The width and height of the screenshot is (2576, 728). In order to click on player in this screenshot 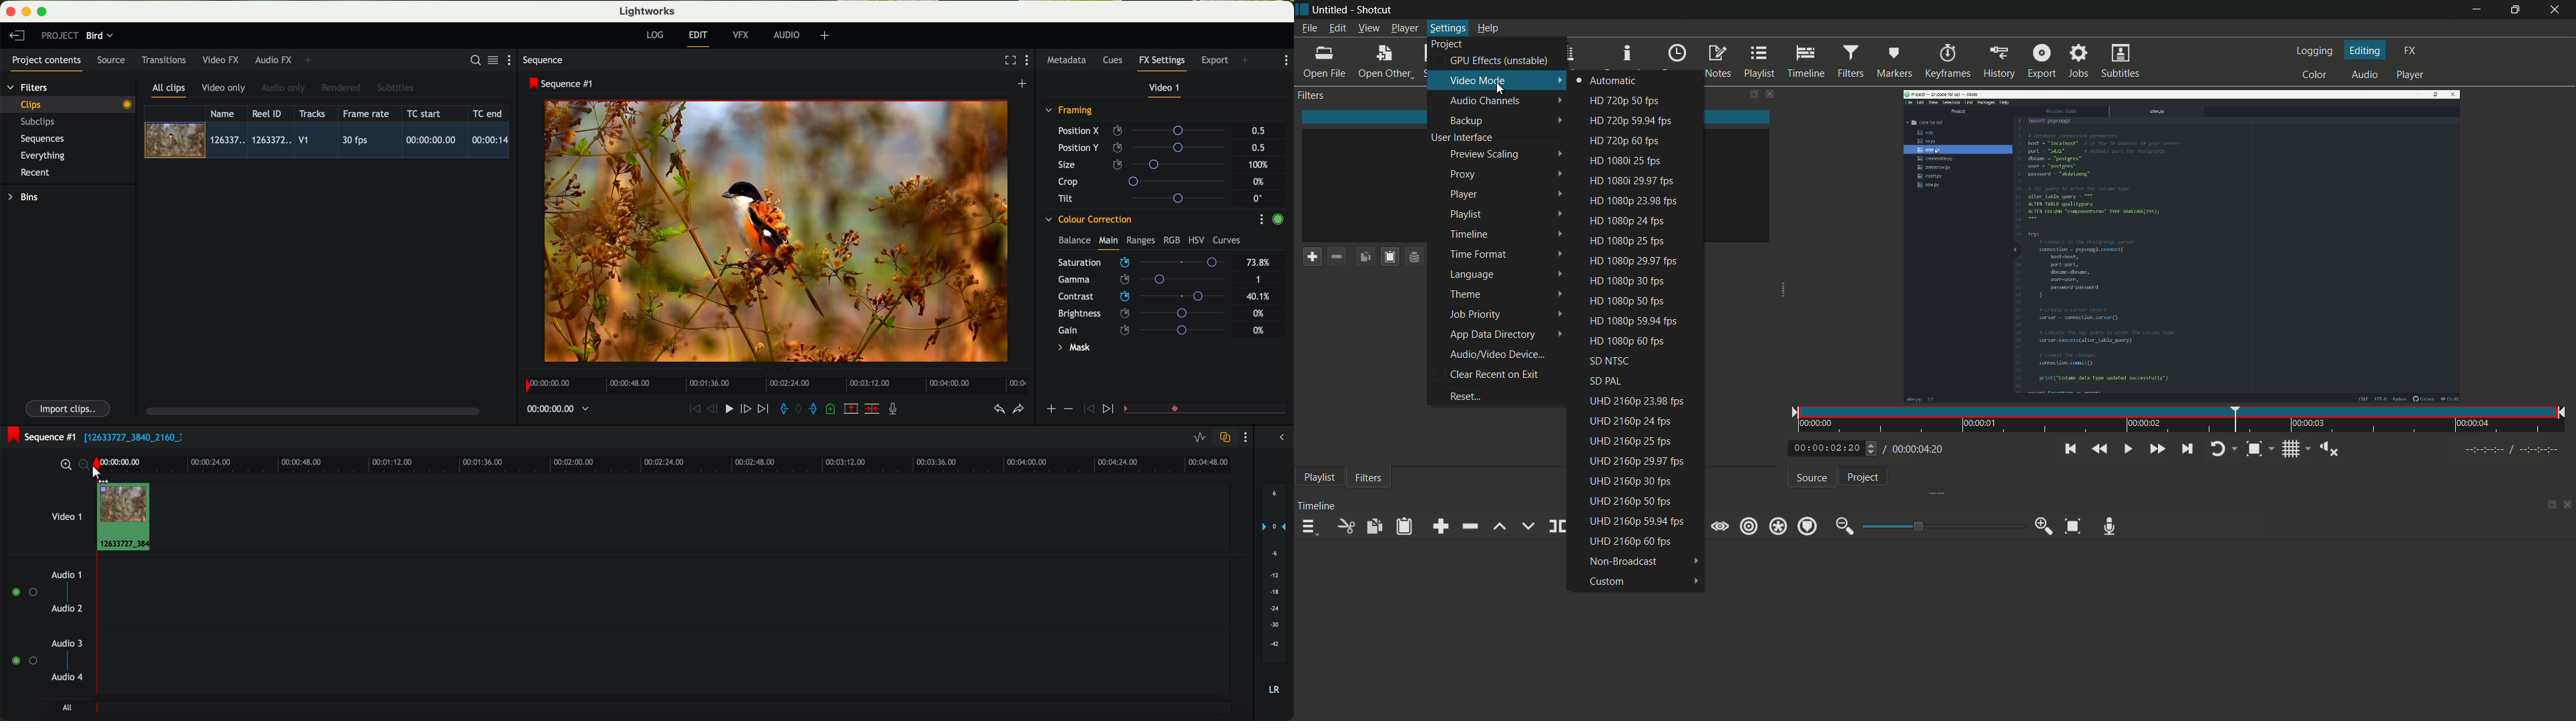, I will do `click(1505, 195)`.